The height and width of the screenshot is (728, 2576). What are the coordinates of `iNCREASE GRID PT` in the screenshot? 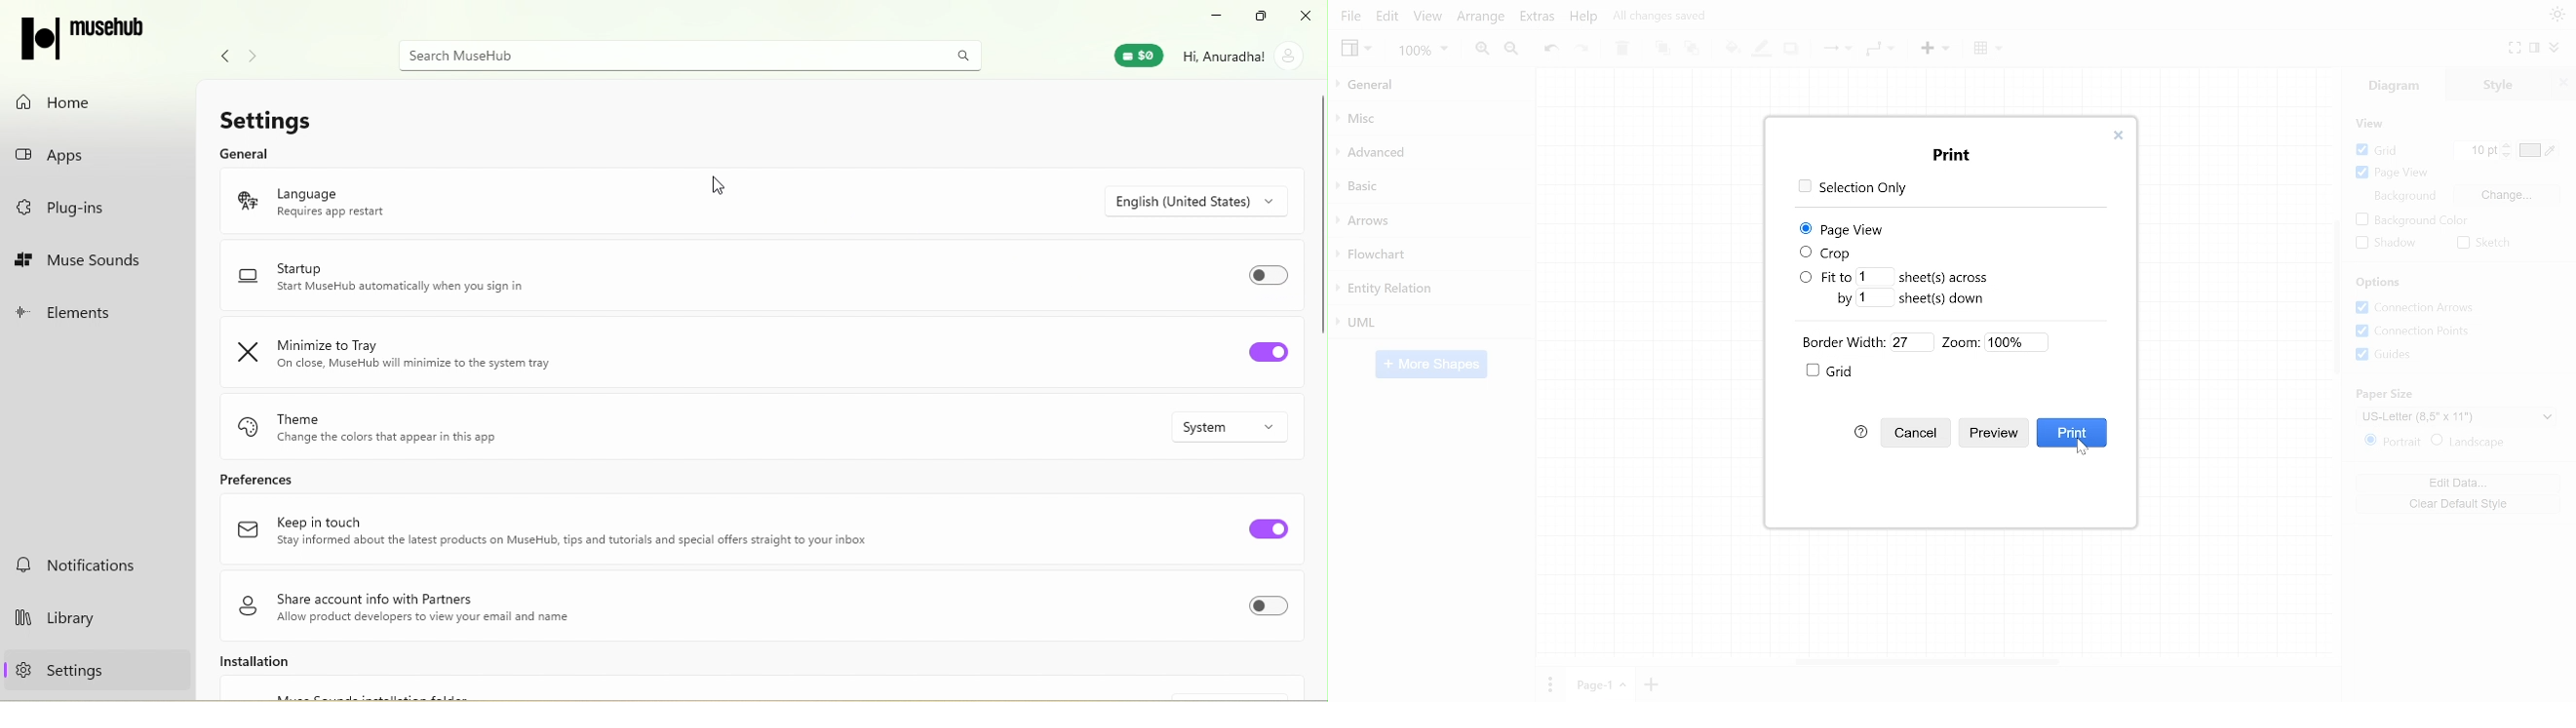 It's located at (2508, 144).